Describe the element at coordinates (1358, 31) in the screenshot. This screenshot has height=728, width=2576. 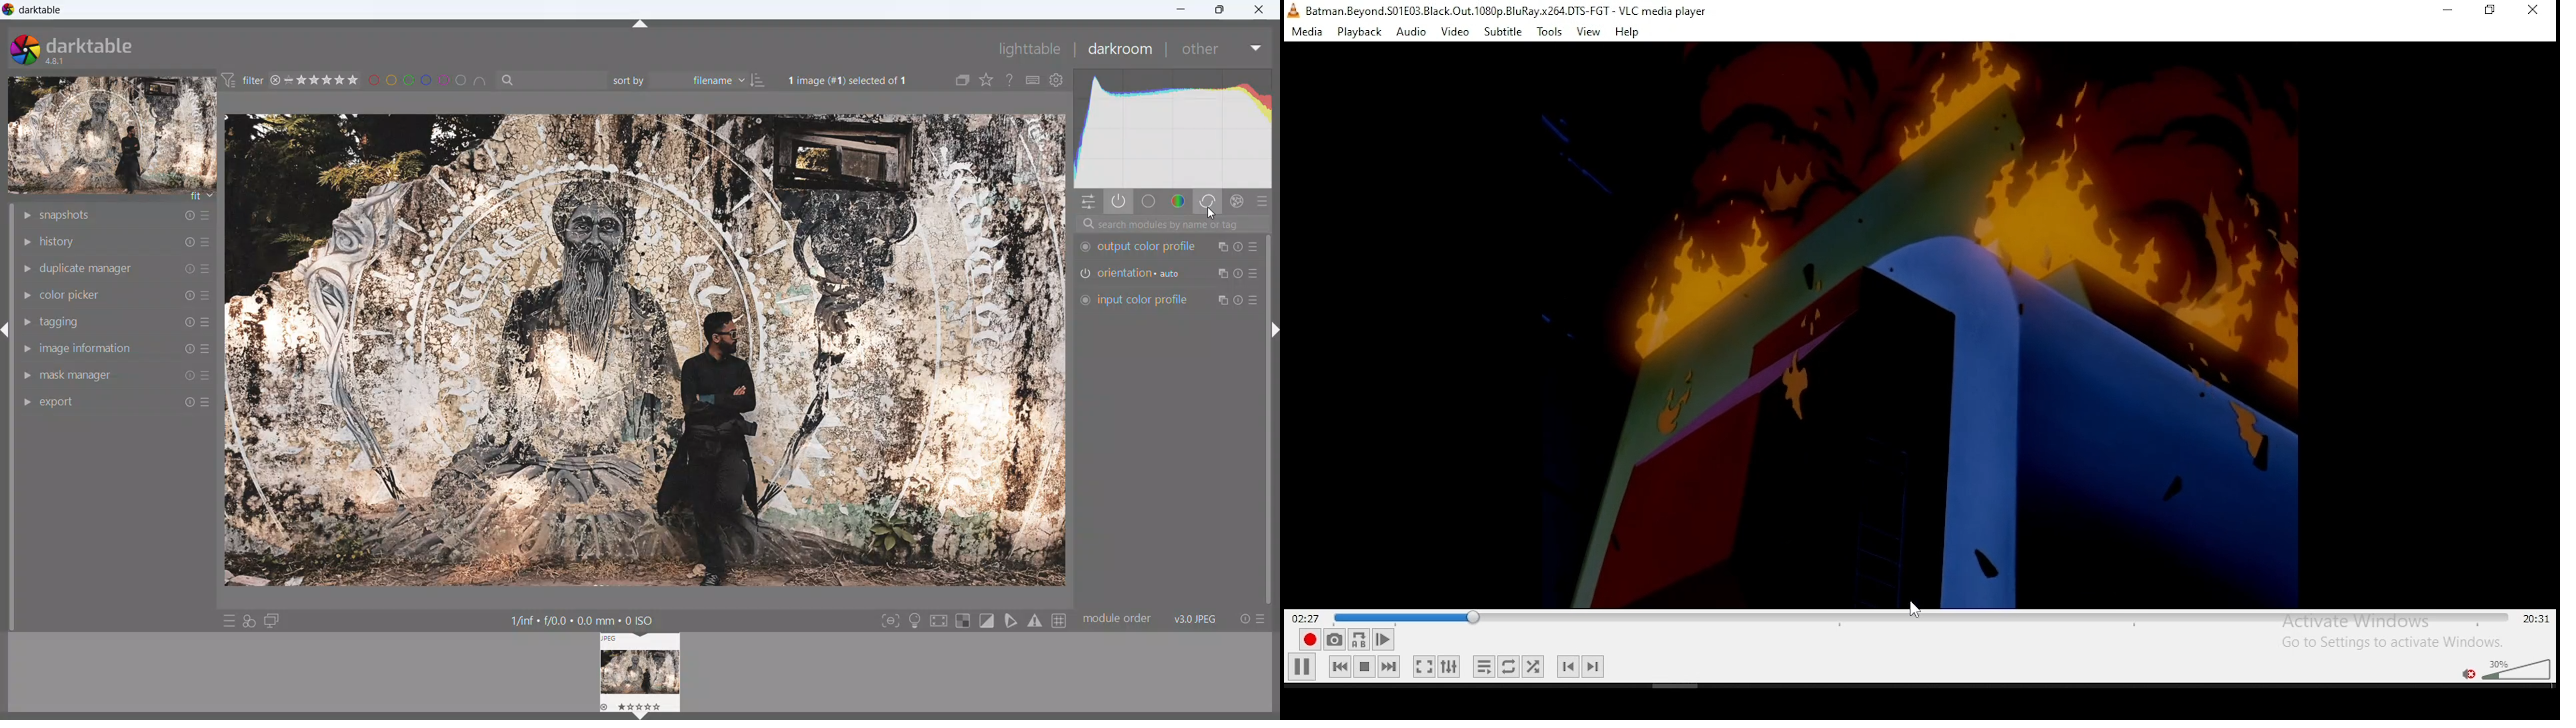
I see `playback` at that location.